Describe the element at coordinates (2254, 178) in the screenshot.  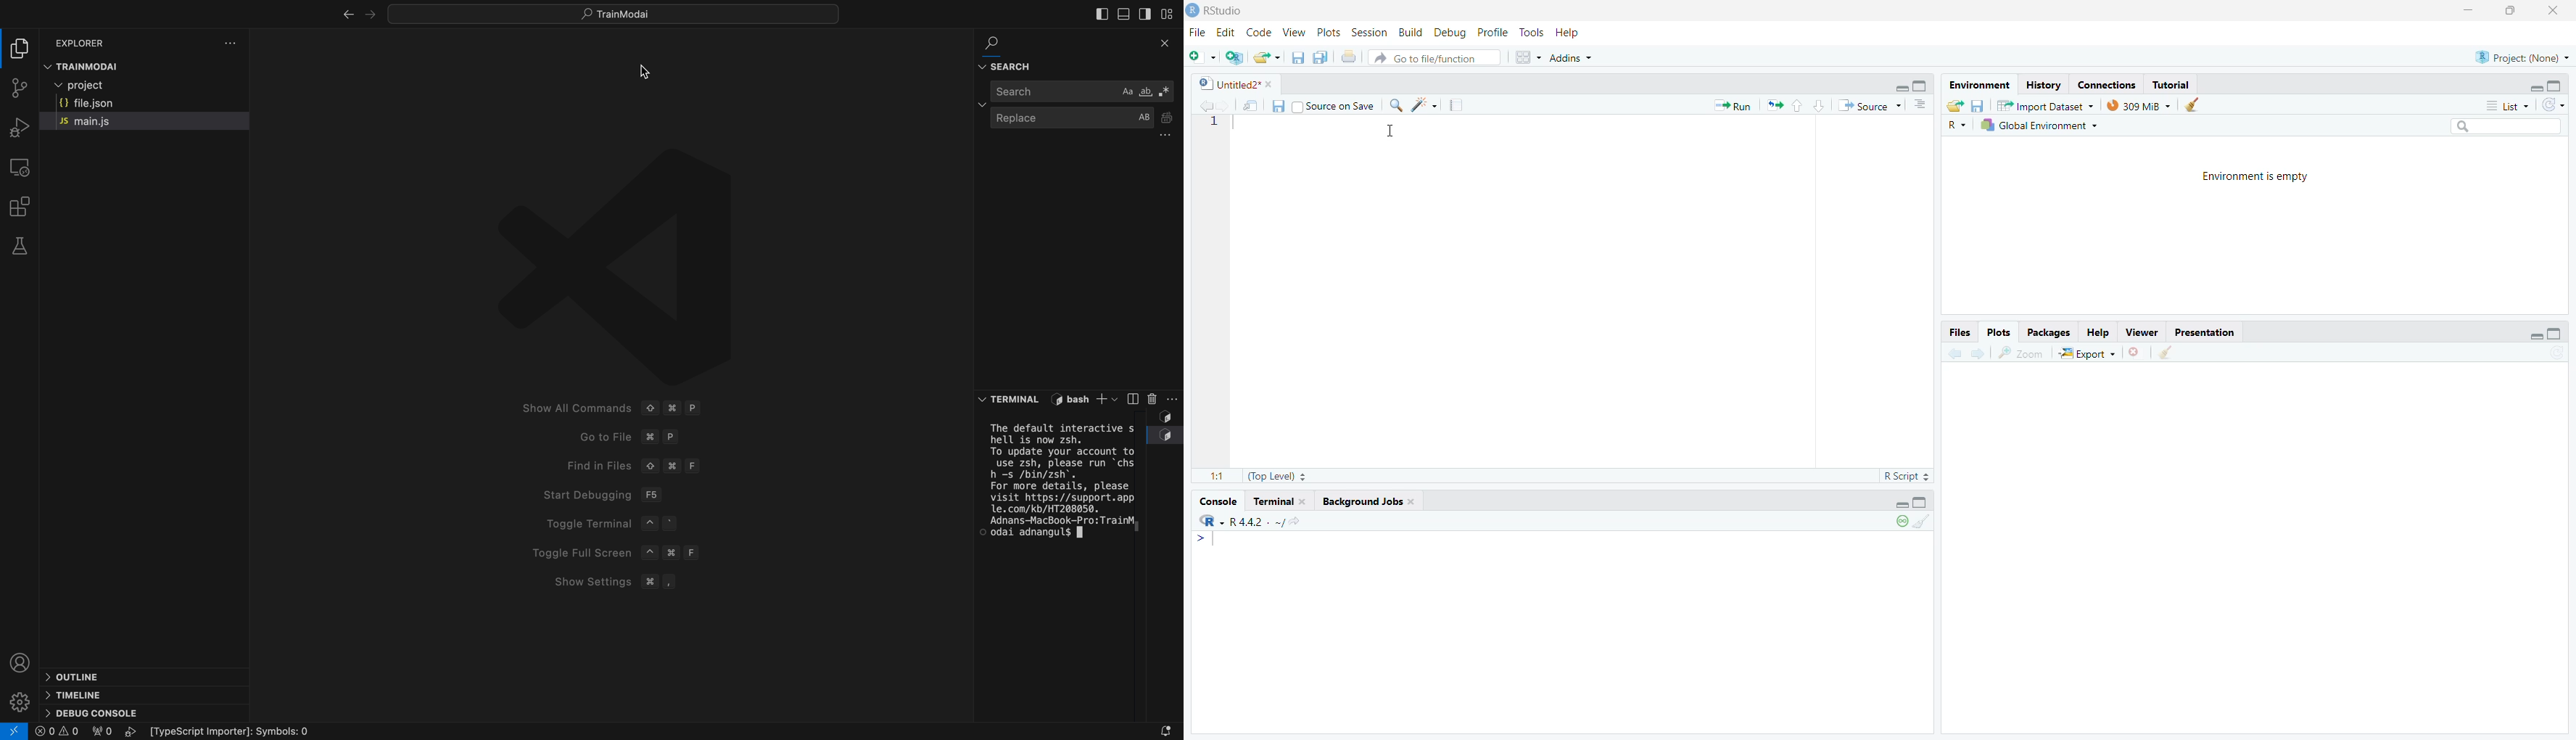
I see `Environment is empty` at that location.